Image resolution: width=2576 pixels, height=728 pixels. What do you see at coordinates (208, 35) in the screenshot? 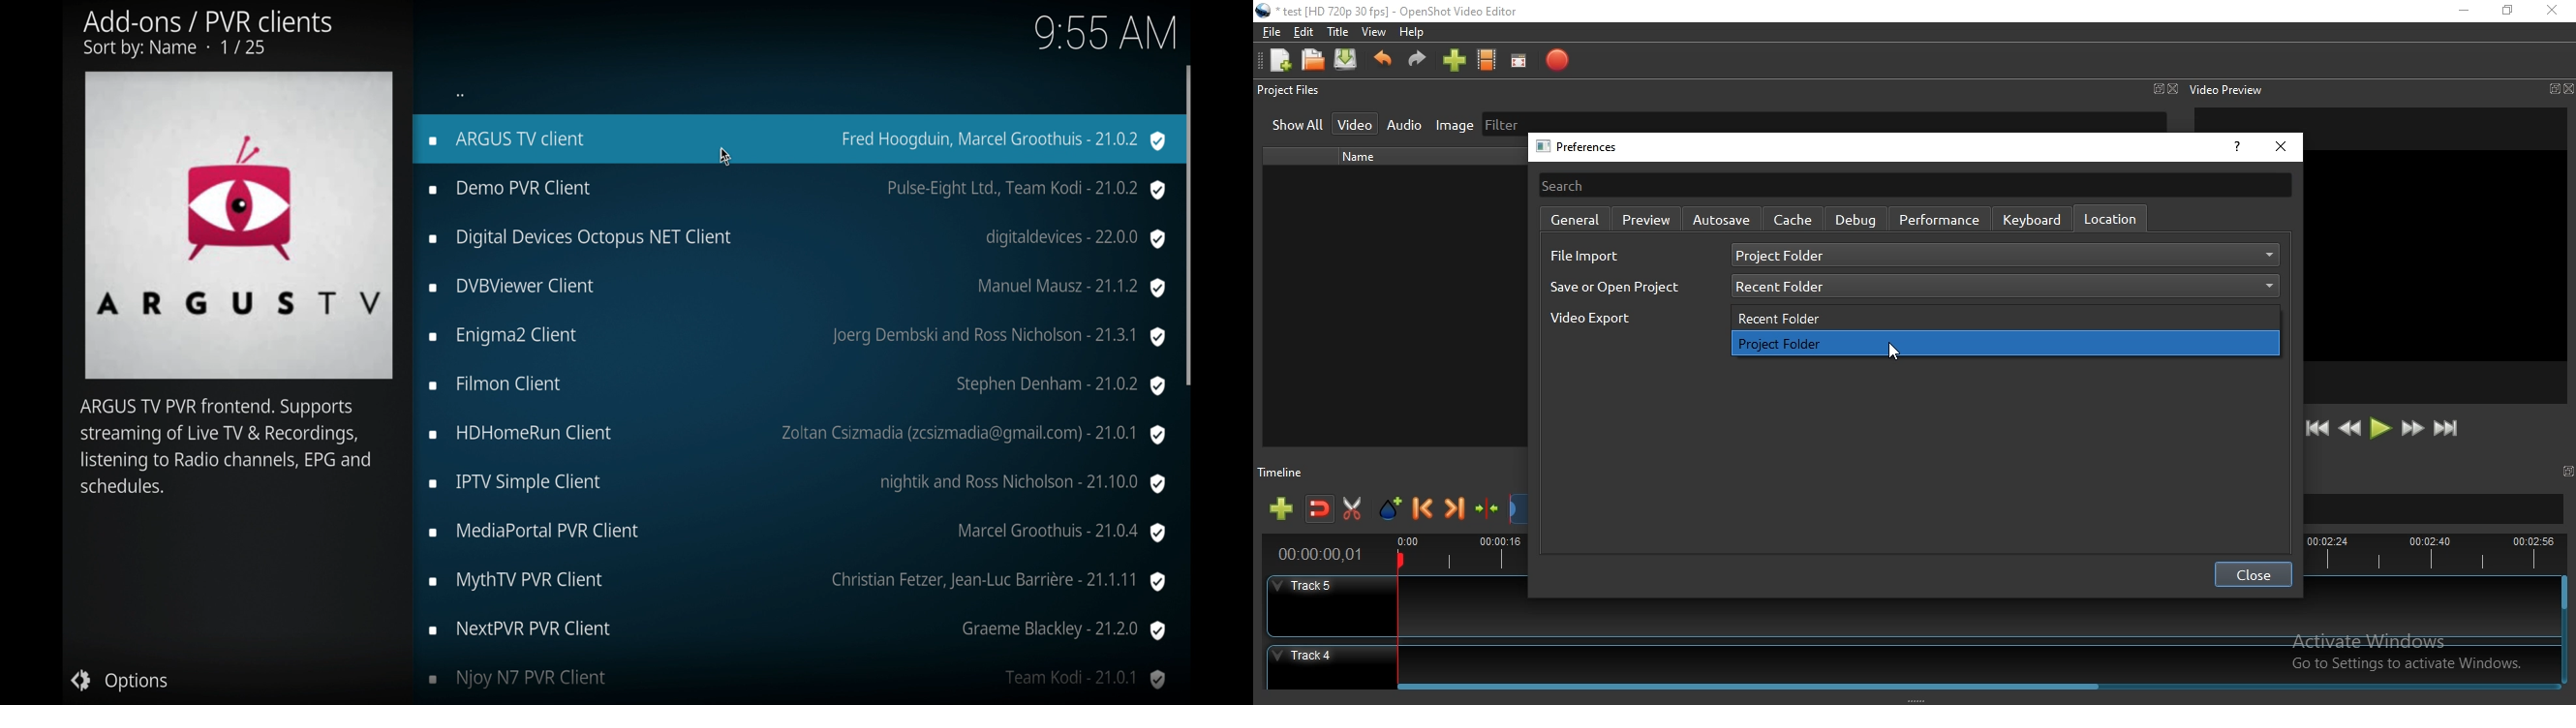
I see `add-ons/pvr clients` at bounding box center [208, 35].